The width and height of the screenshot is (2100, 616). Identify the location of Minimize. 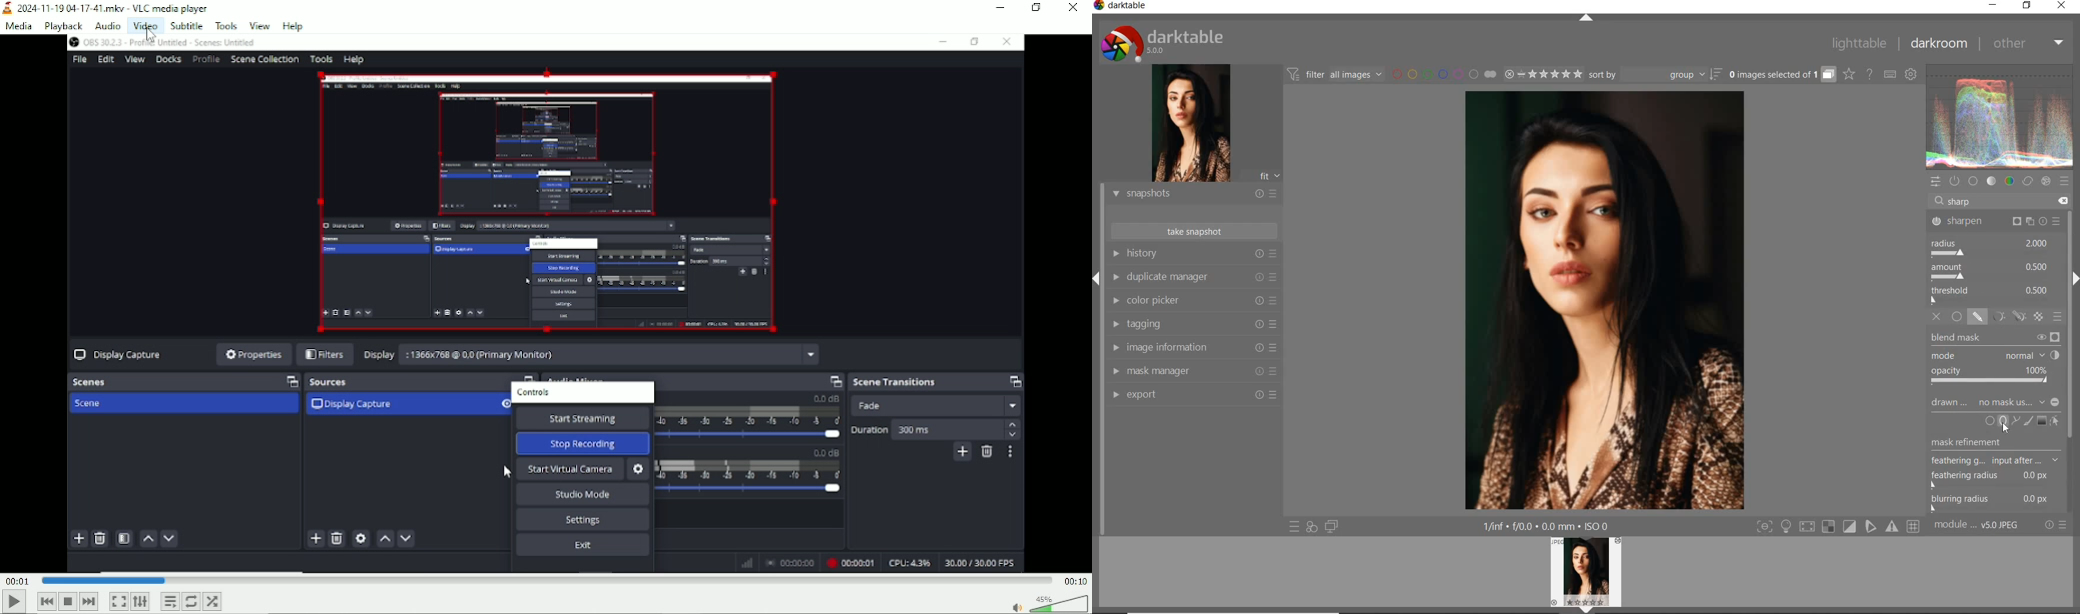
(2056, 402).